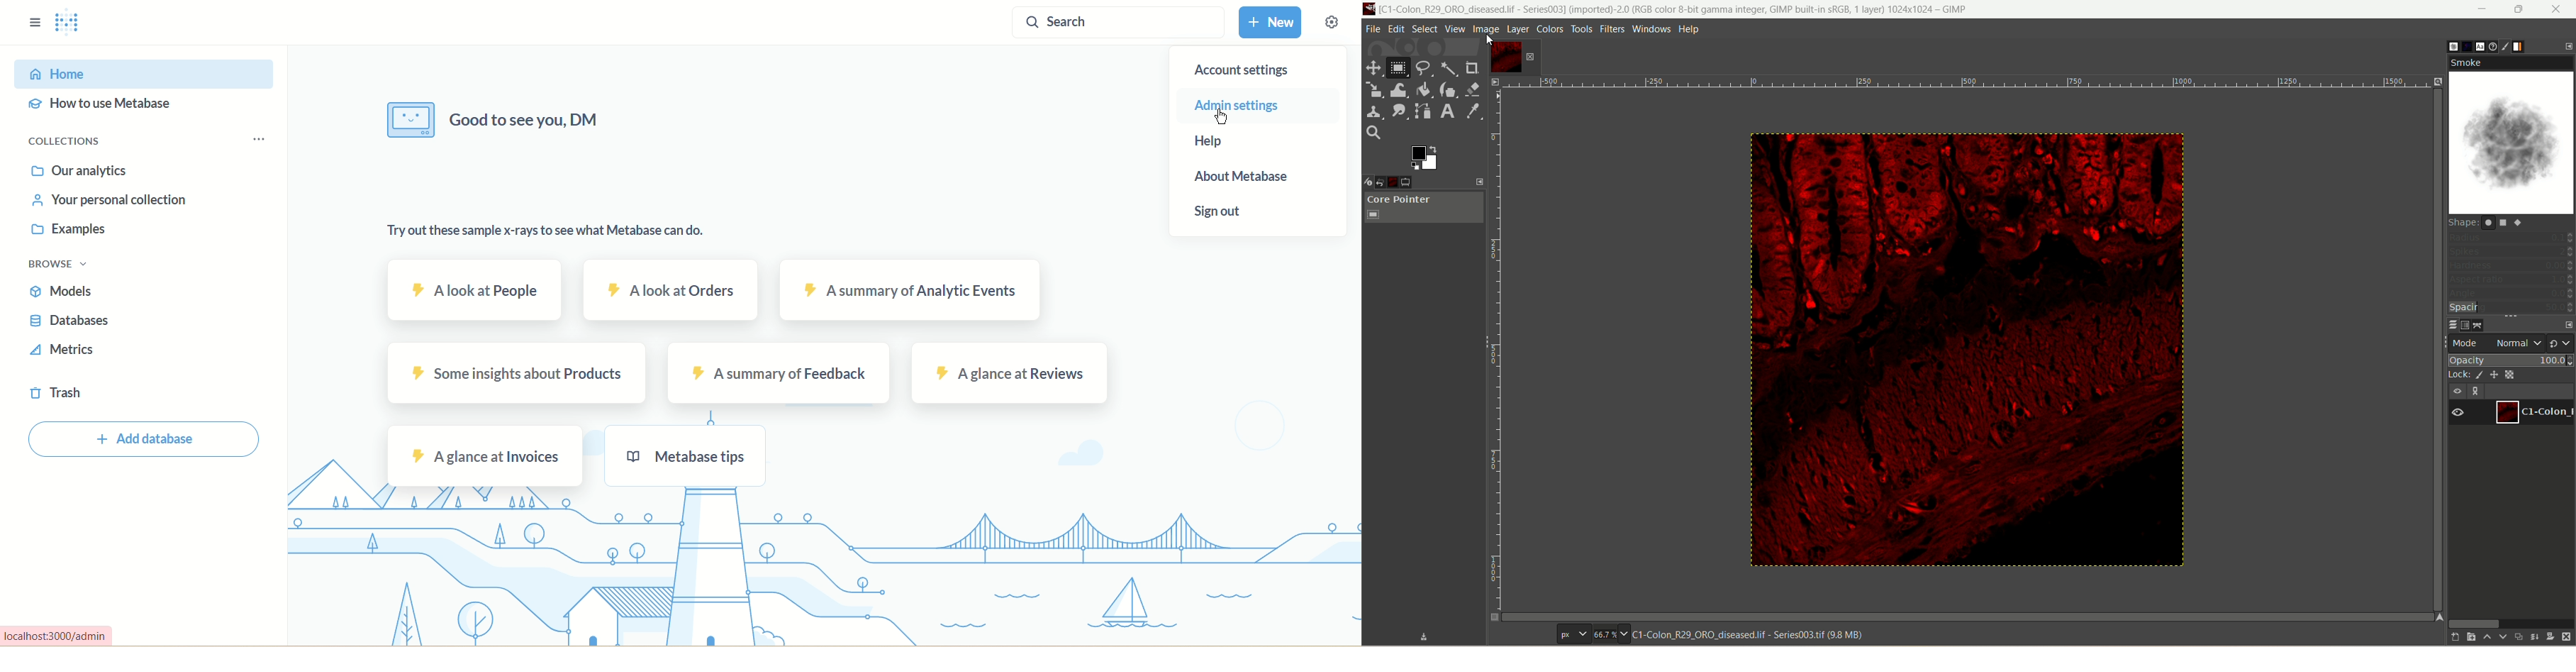 This screenshot has width=2576, height=672. I want to click on image, so click(1967, 345).